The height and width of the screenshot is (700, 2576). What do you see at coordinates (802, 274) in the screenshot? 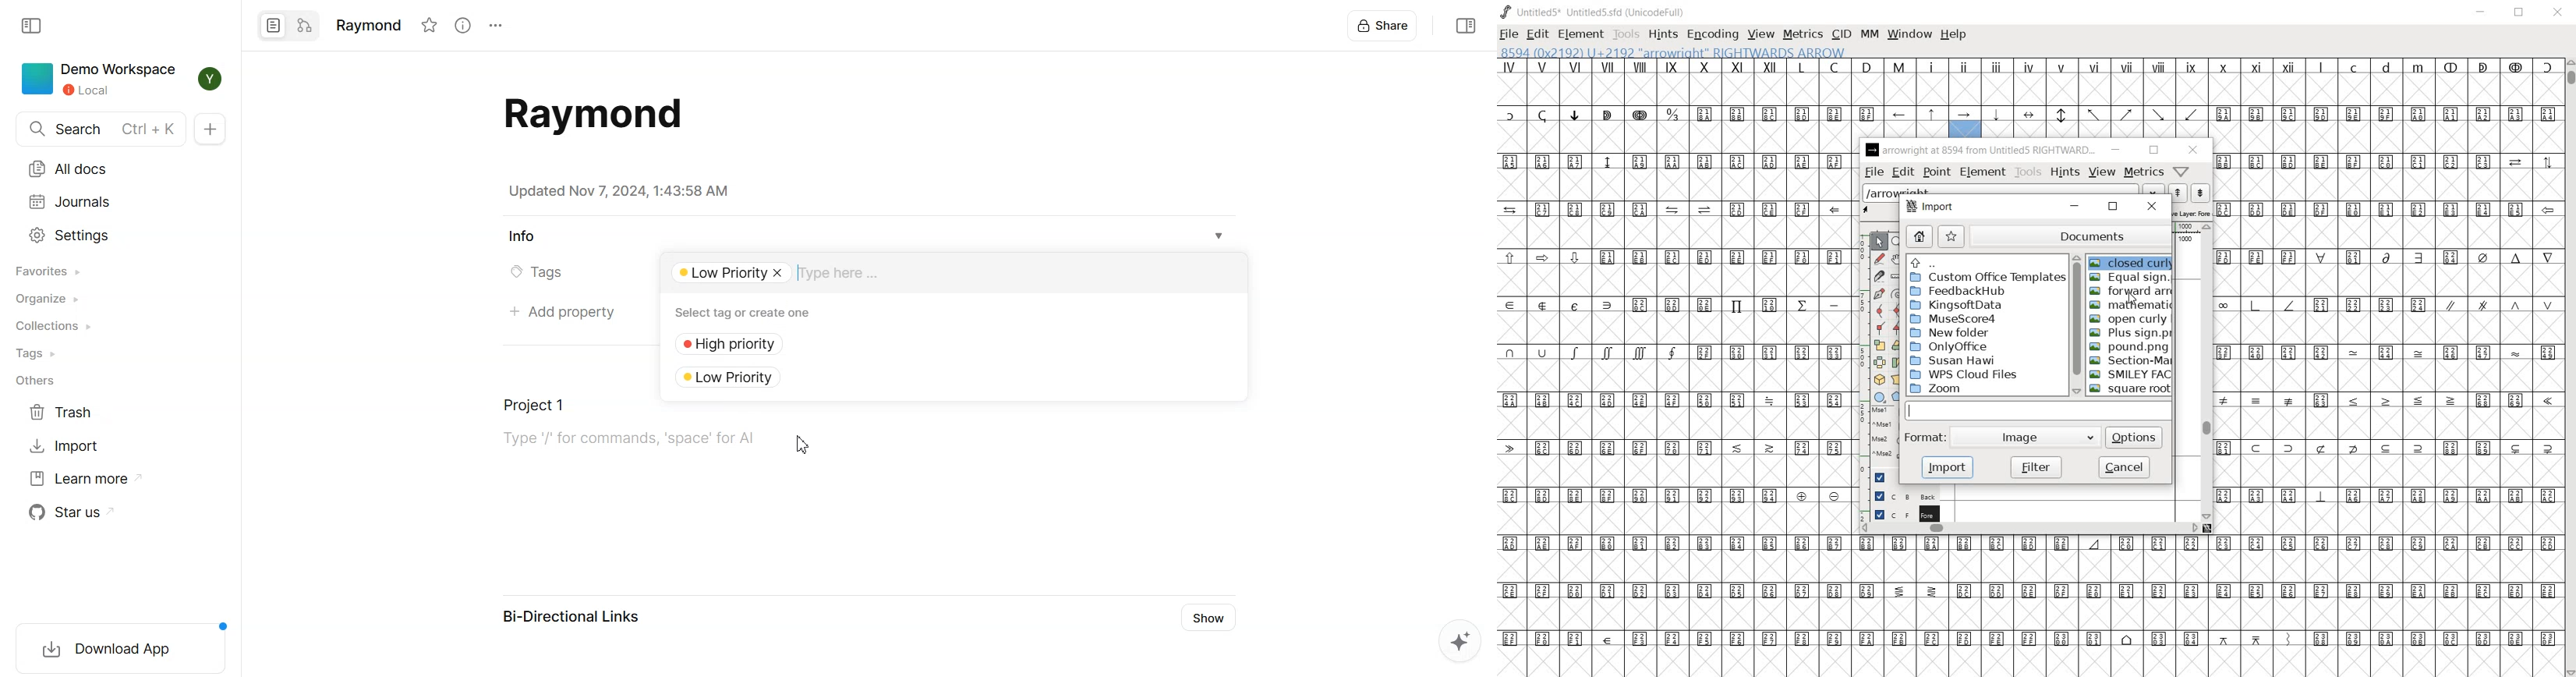
I see `Test Cursor` at bounding box center [802, 274].